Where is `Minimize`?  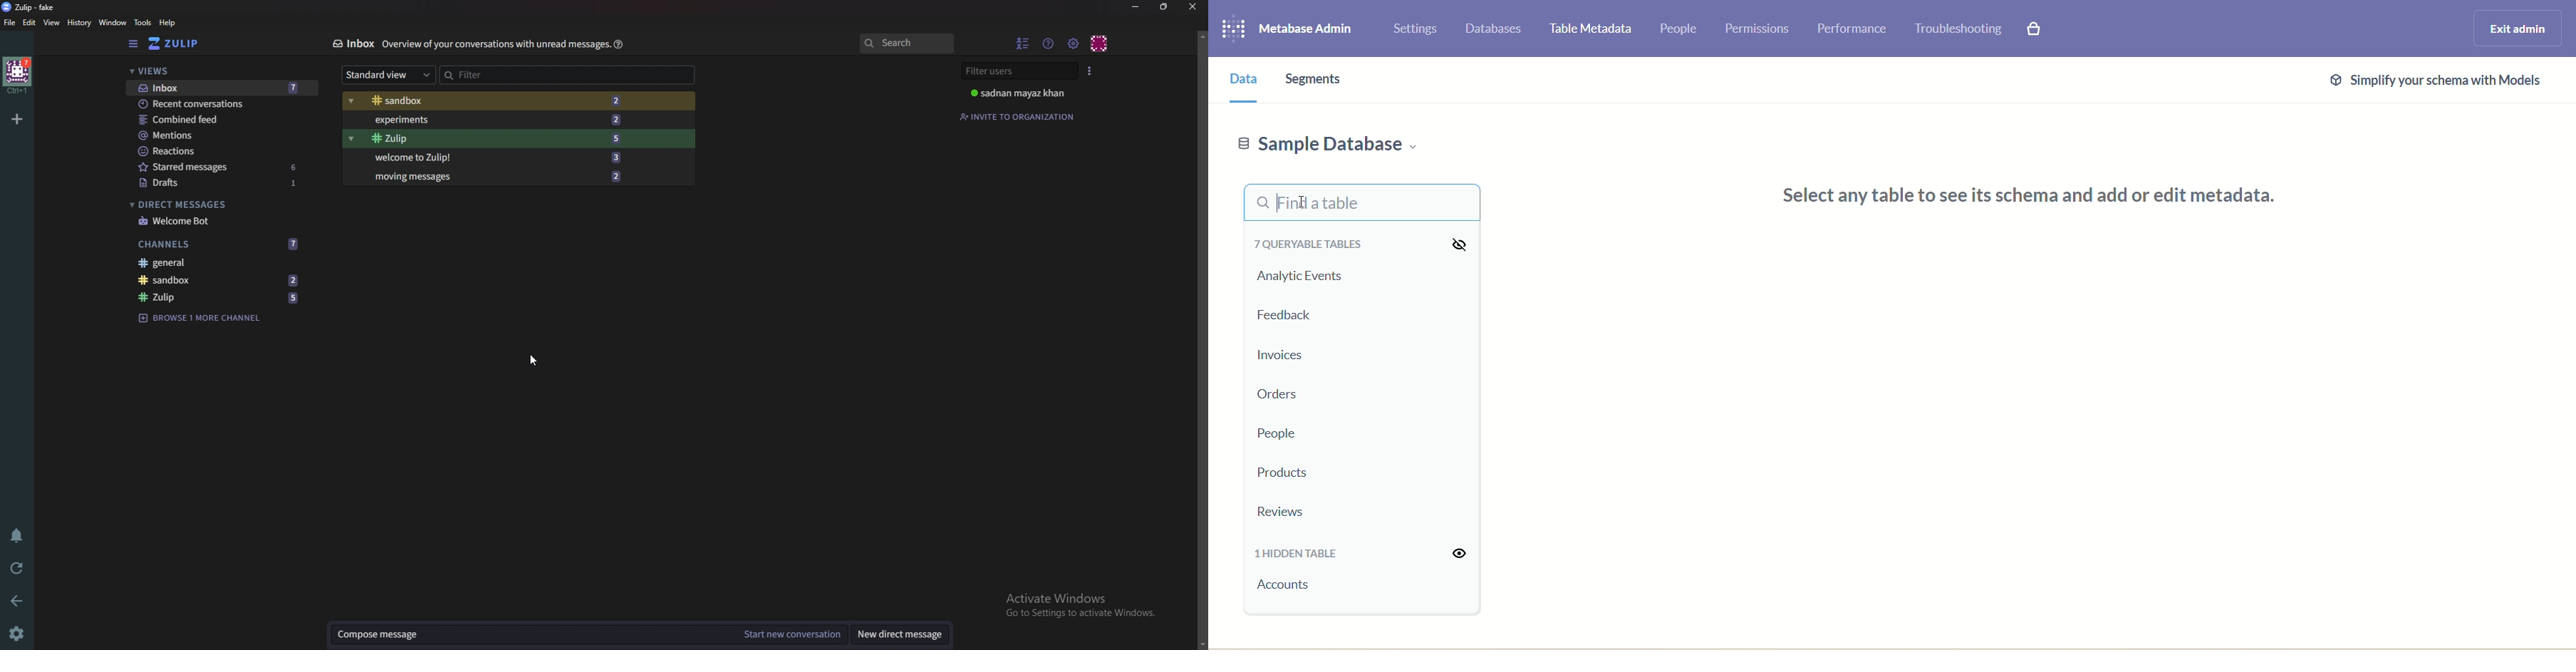
Minimize is located at coordinates (1136, 6).